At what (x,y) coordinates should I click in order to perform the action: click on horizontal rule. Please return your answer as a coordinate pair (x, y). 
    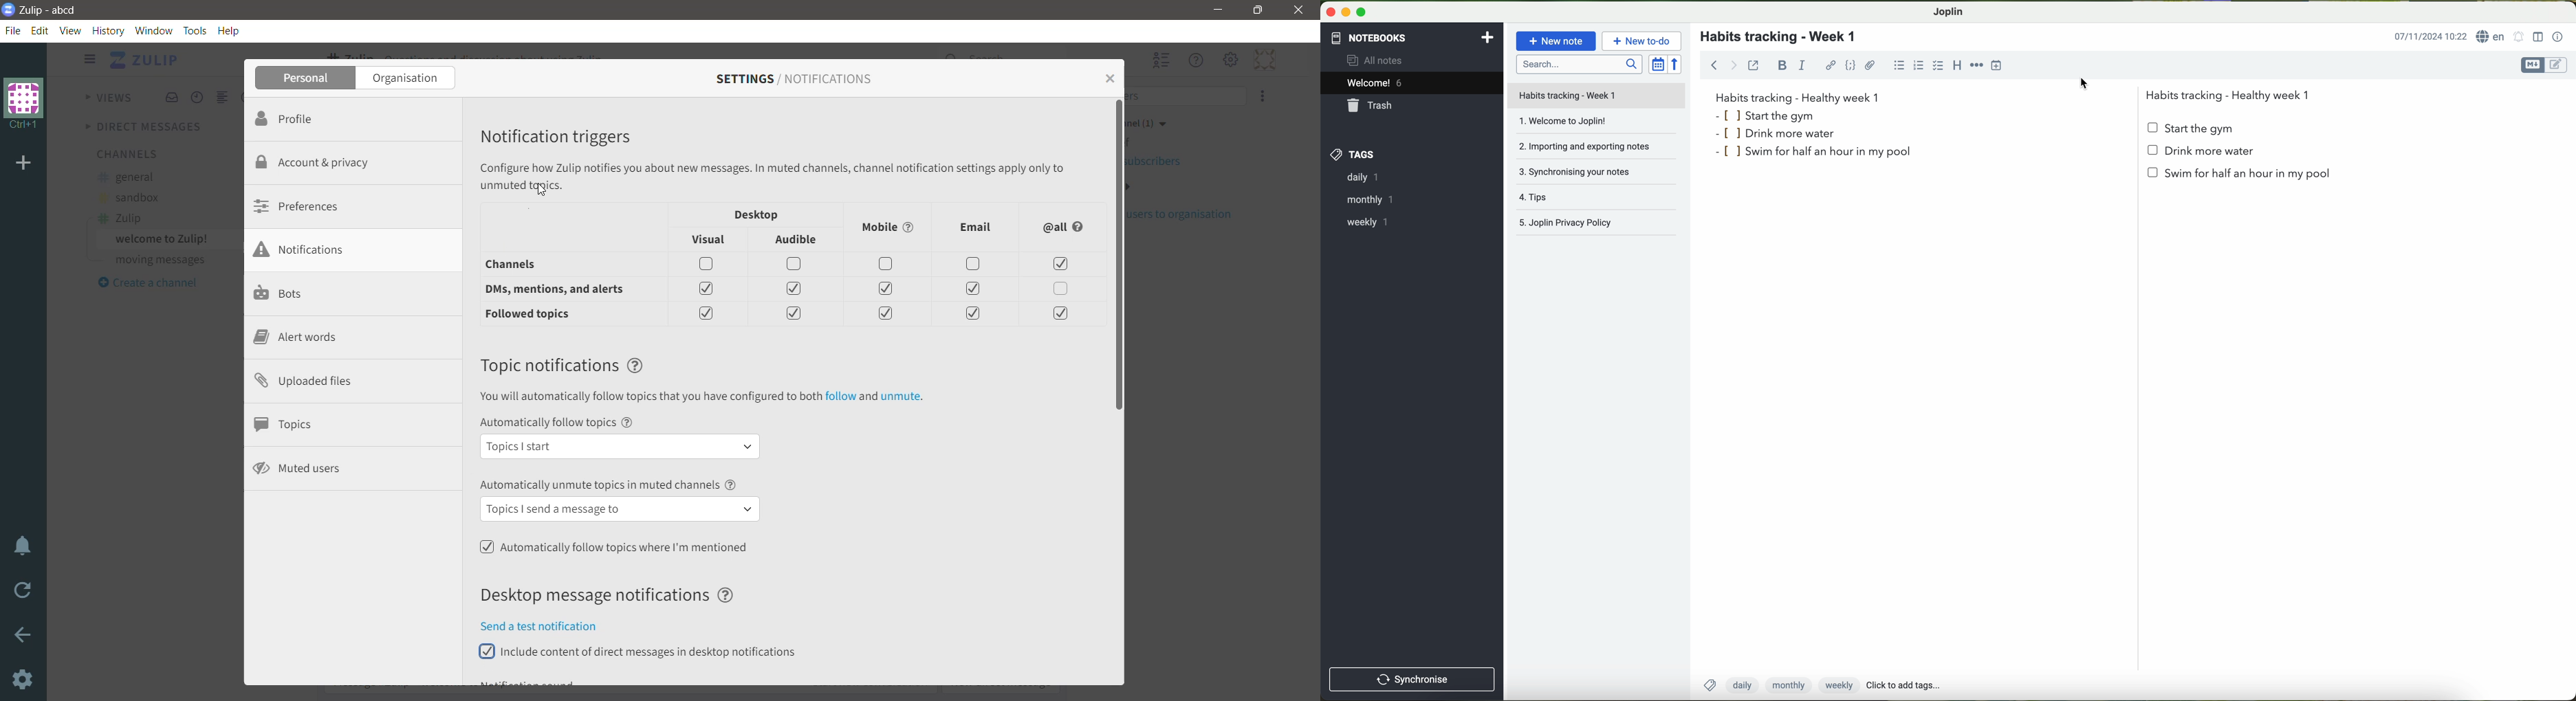
    Looking at the image, I should click on (1976, 66).